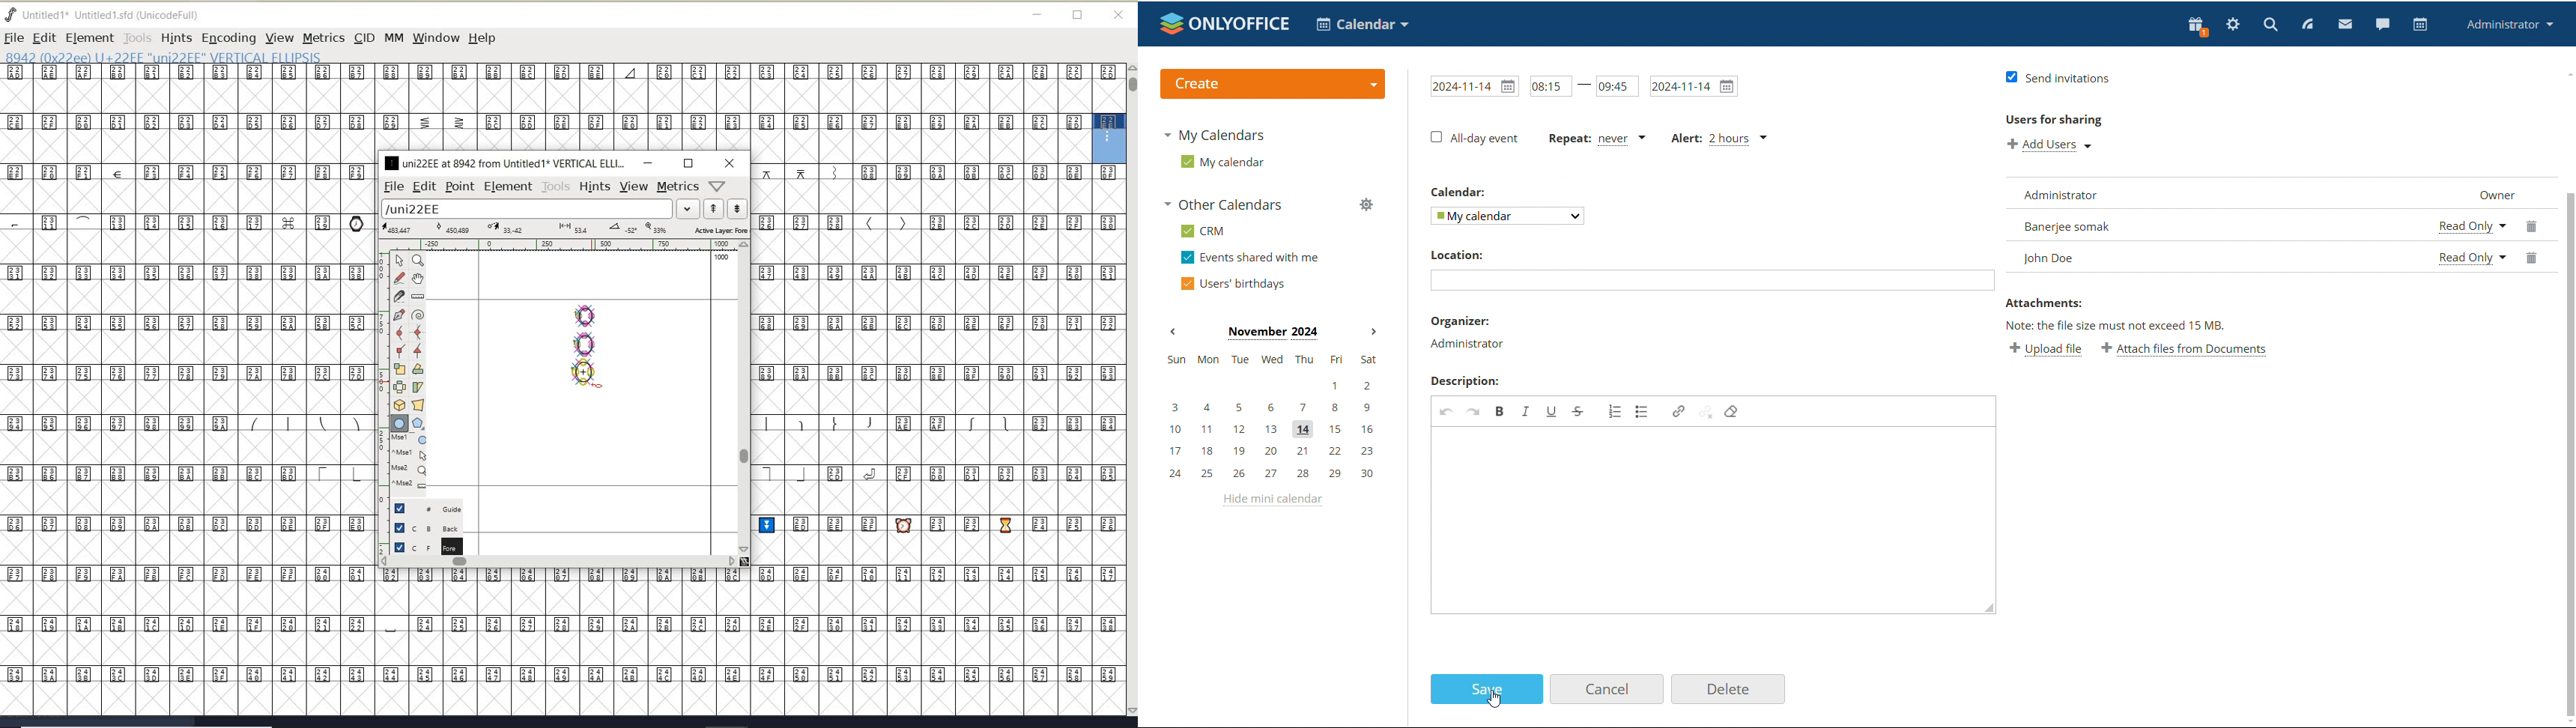 The width and height of the screenshot is (2576, 728). What do you see at coordinates (400, 405) in the screenshot?
I see `rotate the selection in 3d and project back to plane` at bounding box center [400, 405].